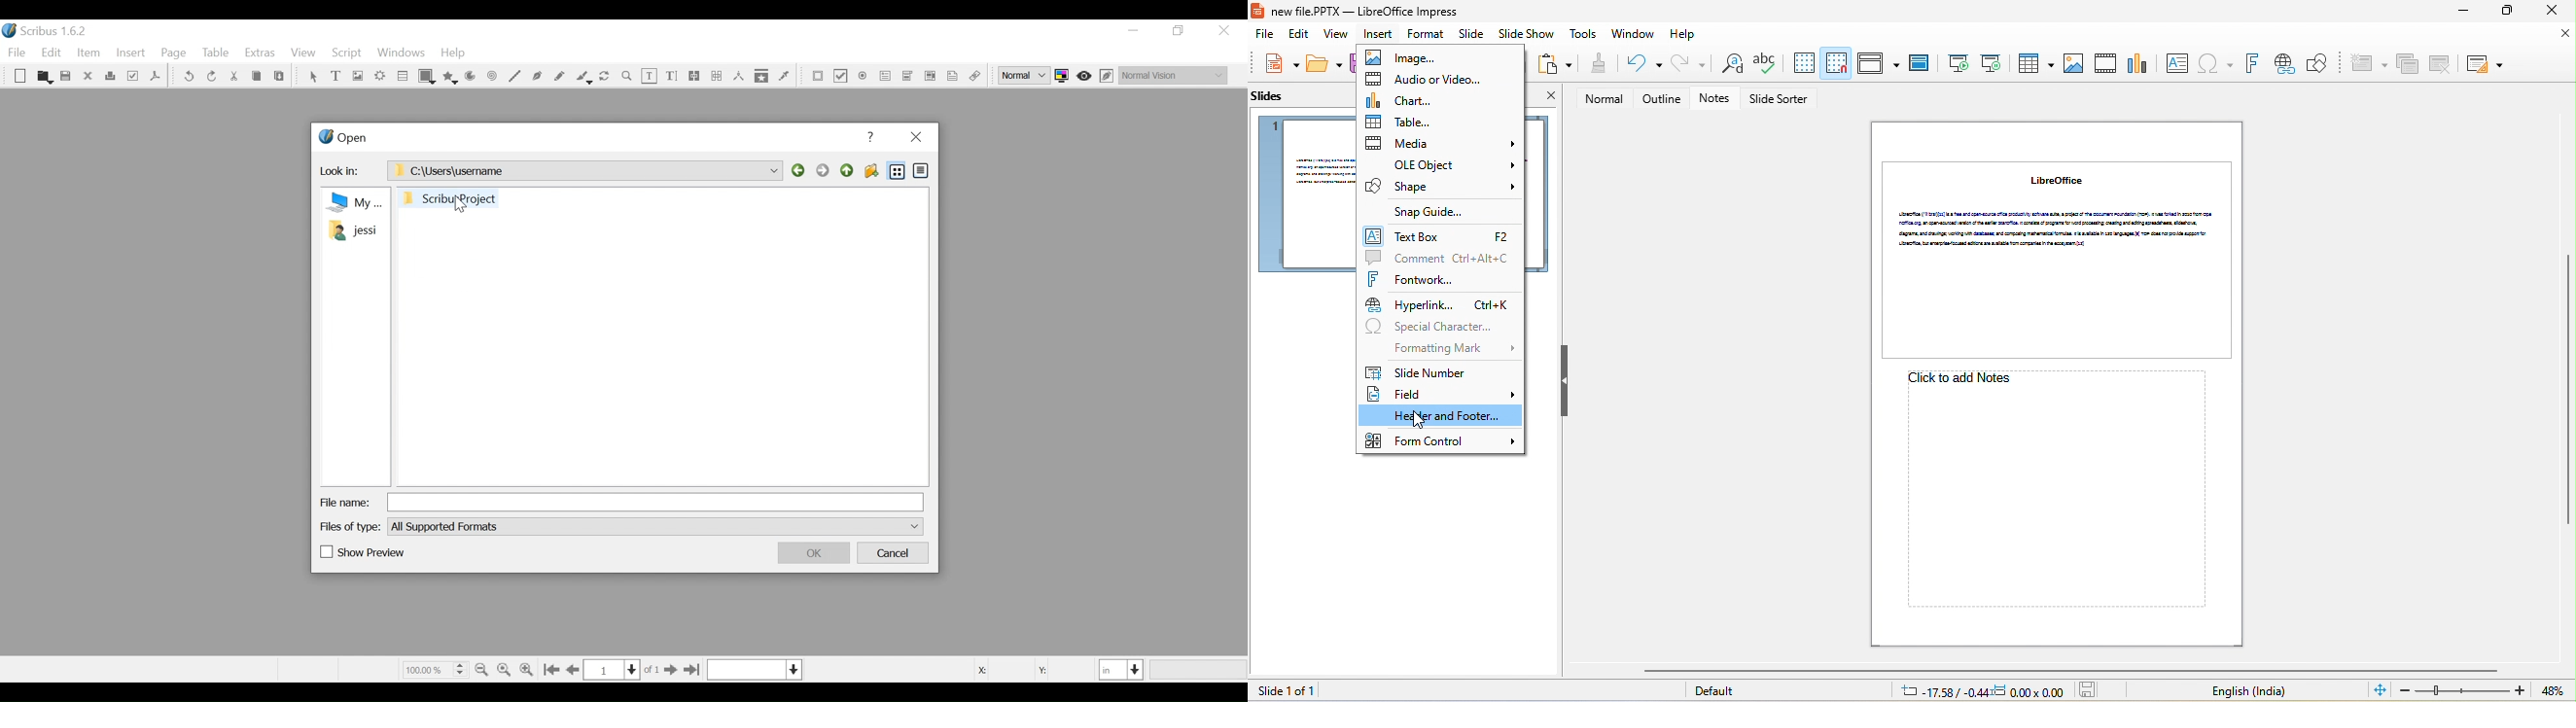  Describe the element at coordinates (1440, 142) in the screenshot. I see `media` at that location.